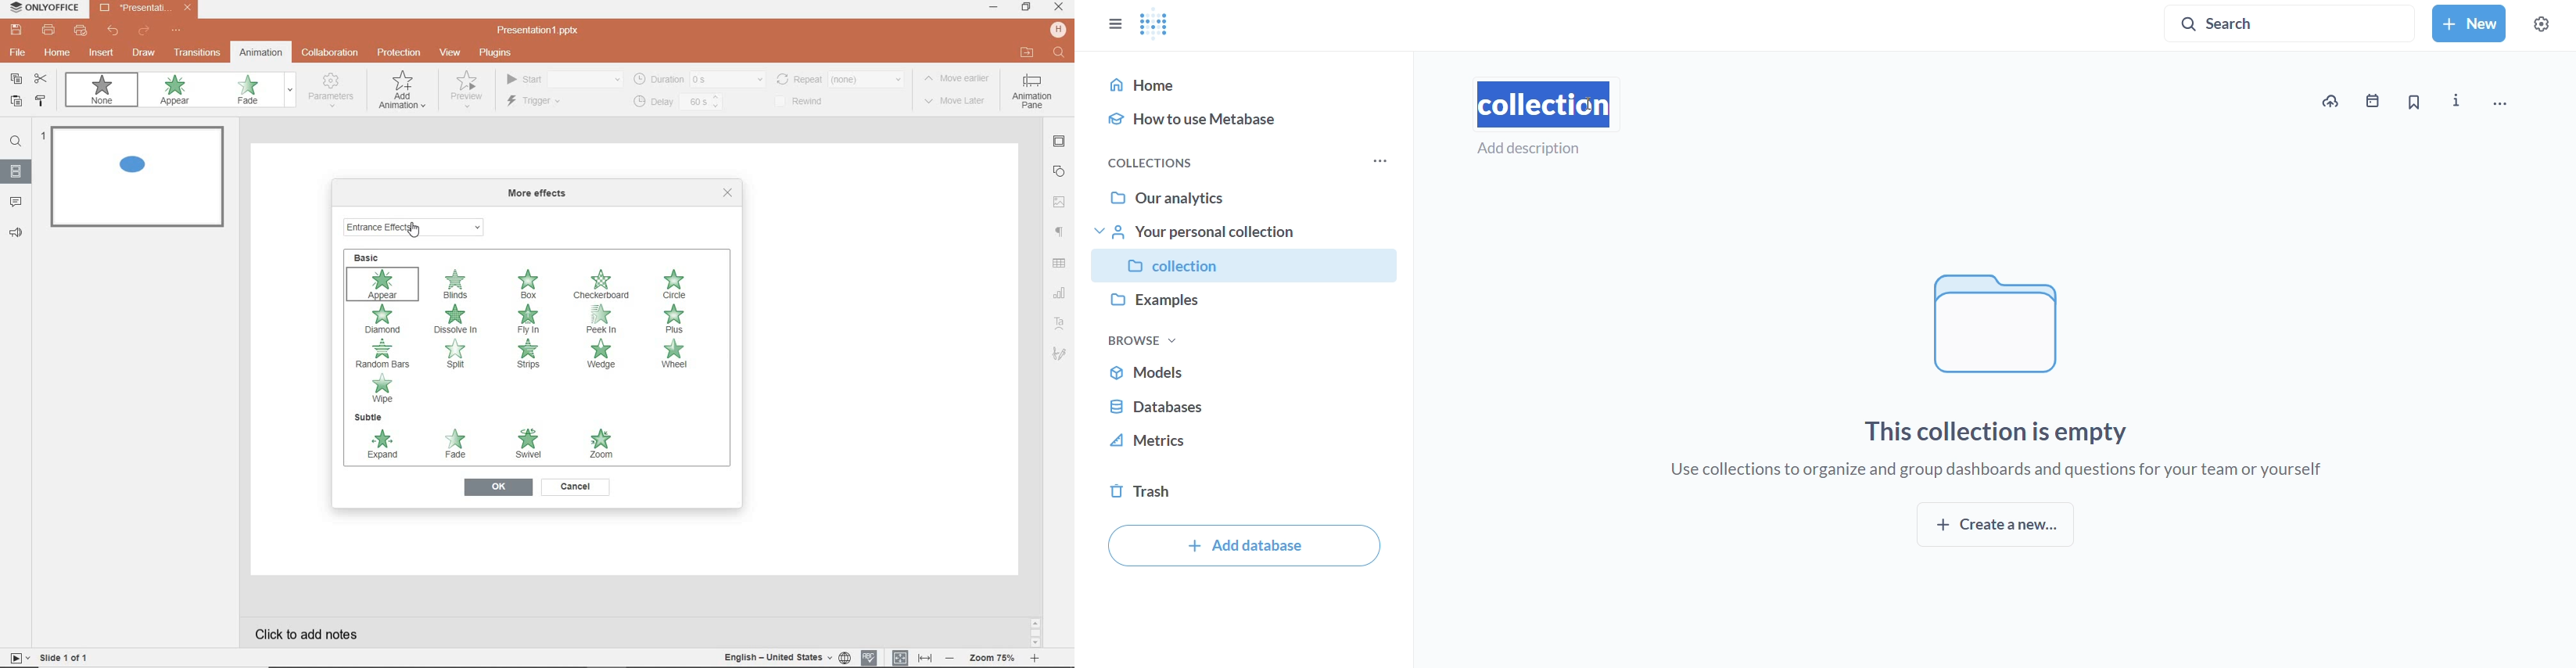 This screenshot has height=672, width=2576. Describe the element at coordinates (1244, 545) in the screenshot. I see `add database` at that location.